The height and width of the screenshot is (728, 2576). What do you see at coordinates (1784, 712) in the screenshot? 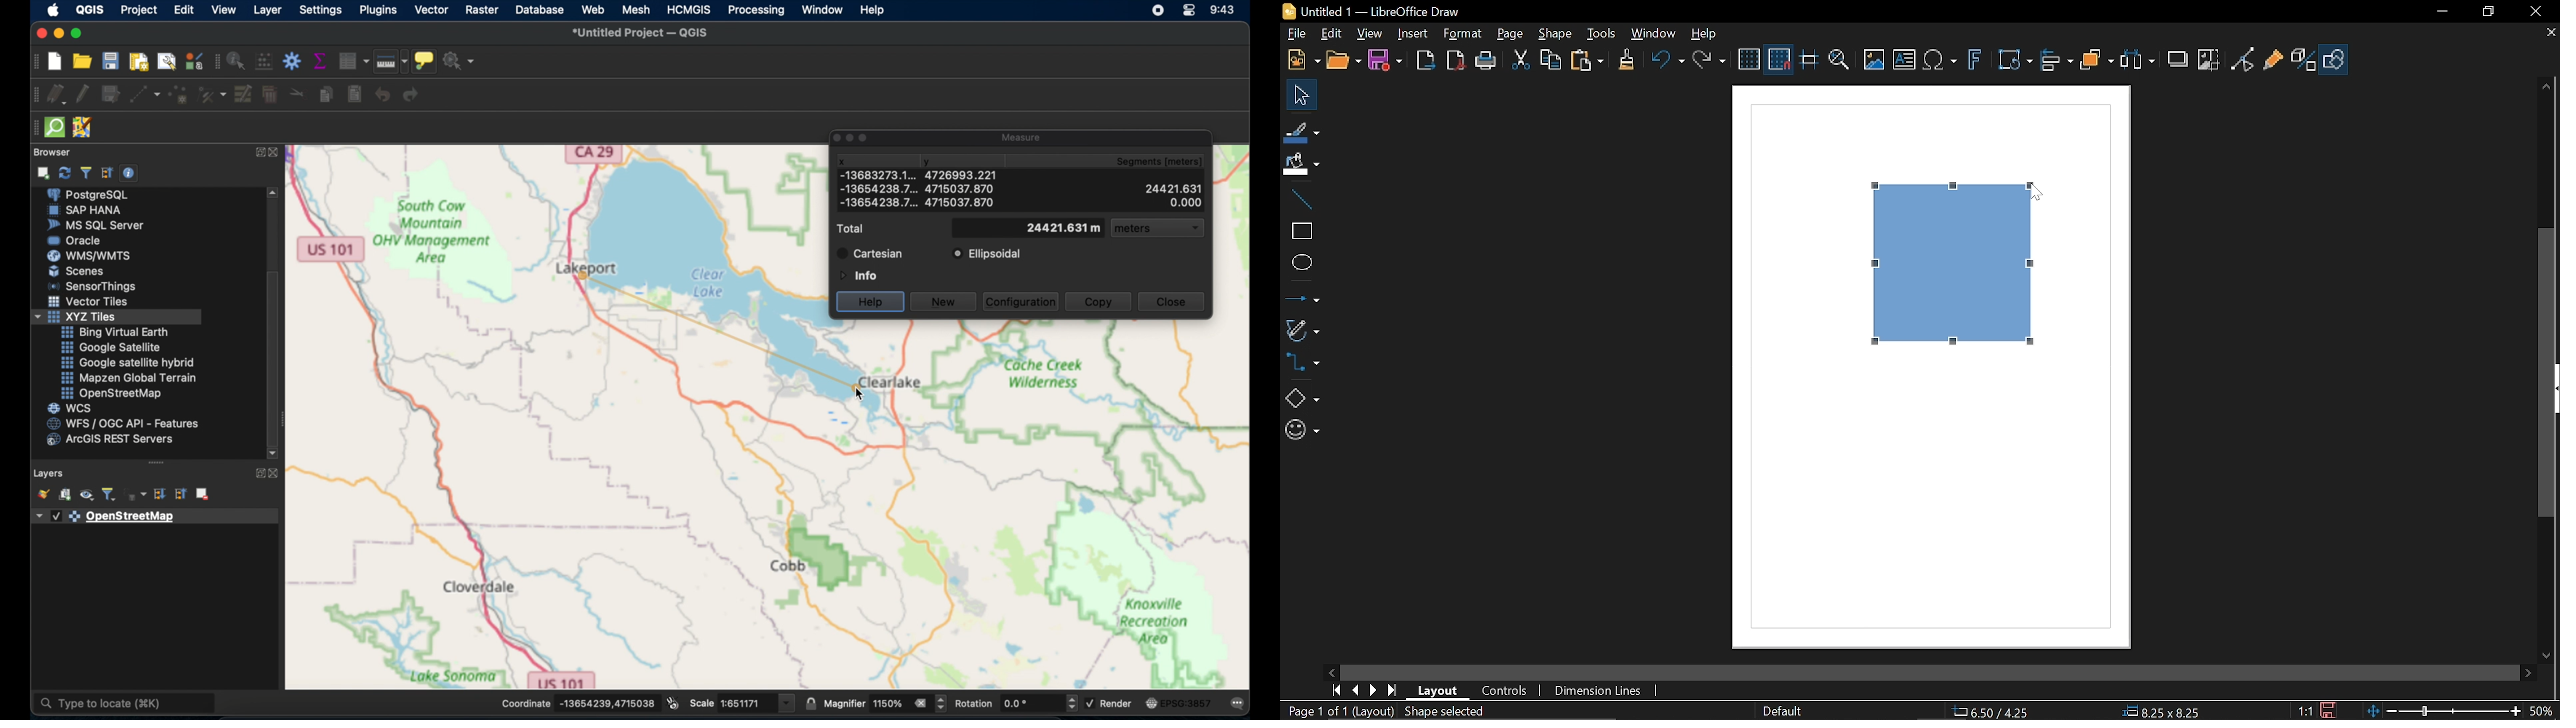
I see `Default (Slide master name)` at bounding box center [1784, 712].